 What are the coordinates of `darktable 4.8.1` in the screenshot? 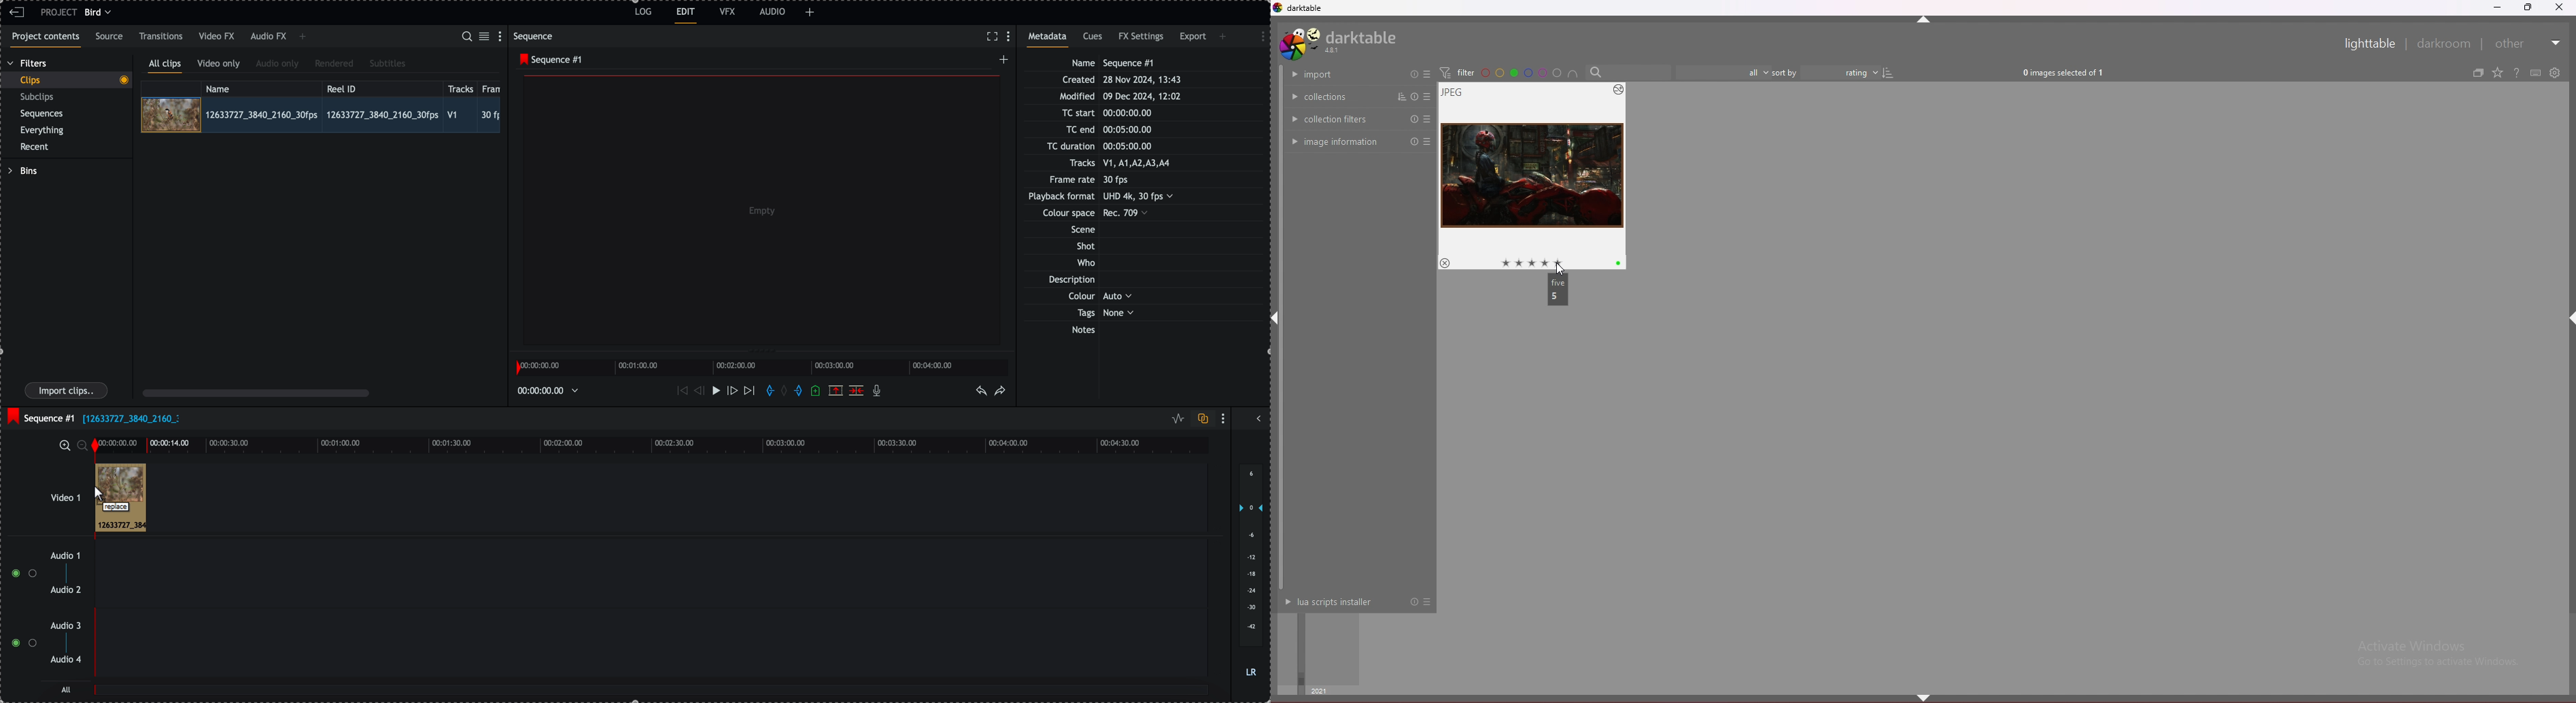 It's located at (1341, 43).